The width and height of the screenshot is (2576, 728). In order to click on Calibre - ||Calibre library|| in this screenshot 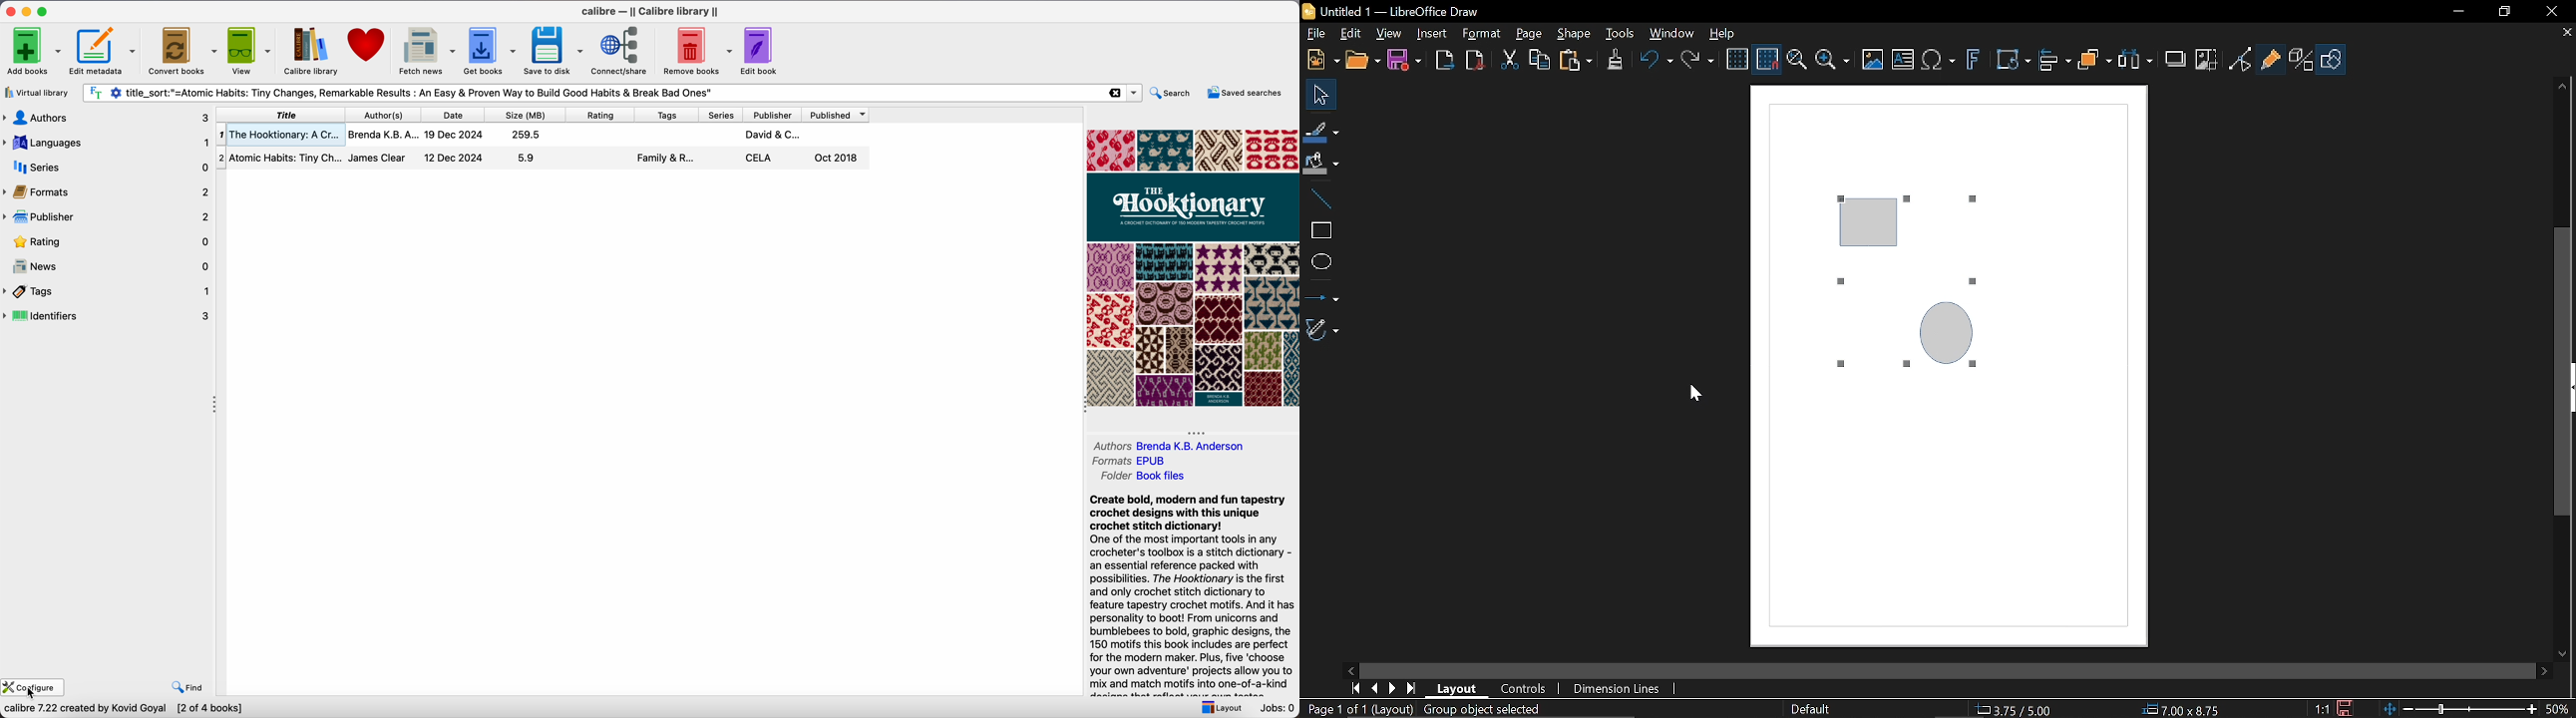, I will do `click(651, 11)`.